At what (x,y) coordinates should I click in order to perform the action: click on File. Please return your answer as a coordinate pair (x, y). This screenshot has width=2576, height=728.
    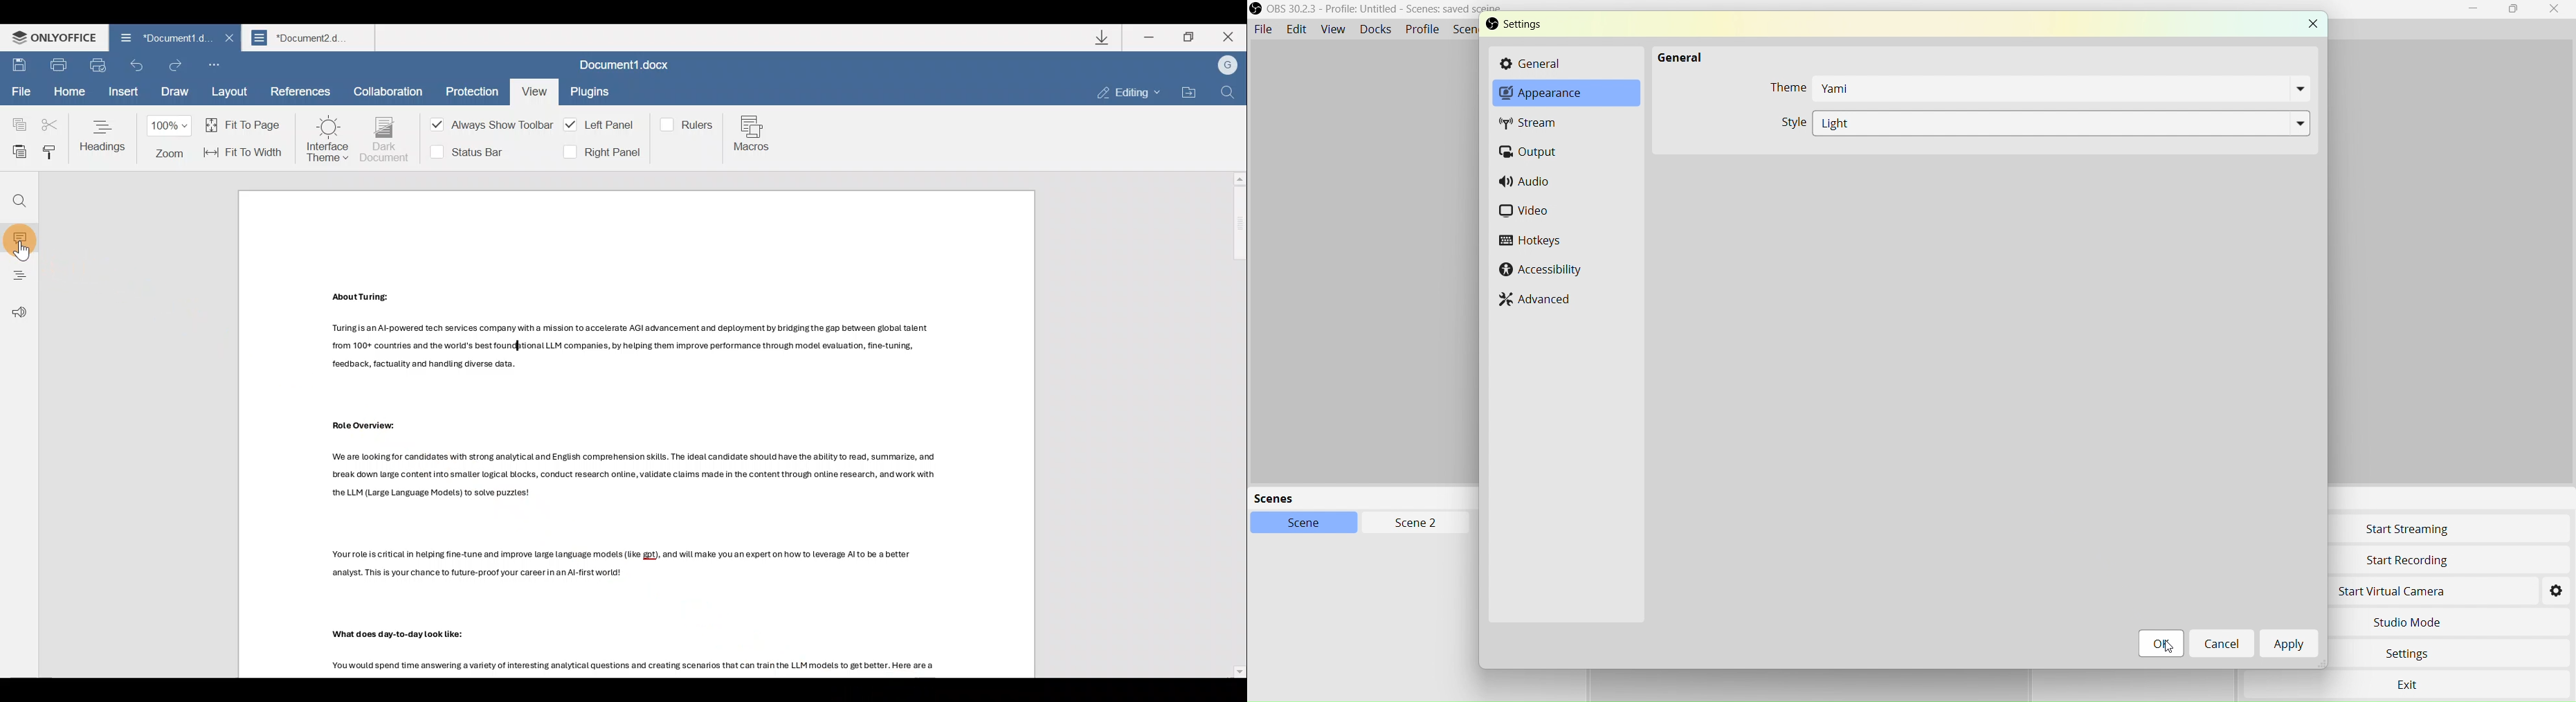
    Looking at the image, I should click on (1264, 27).